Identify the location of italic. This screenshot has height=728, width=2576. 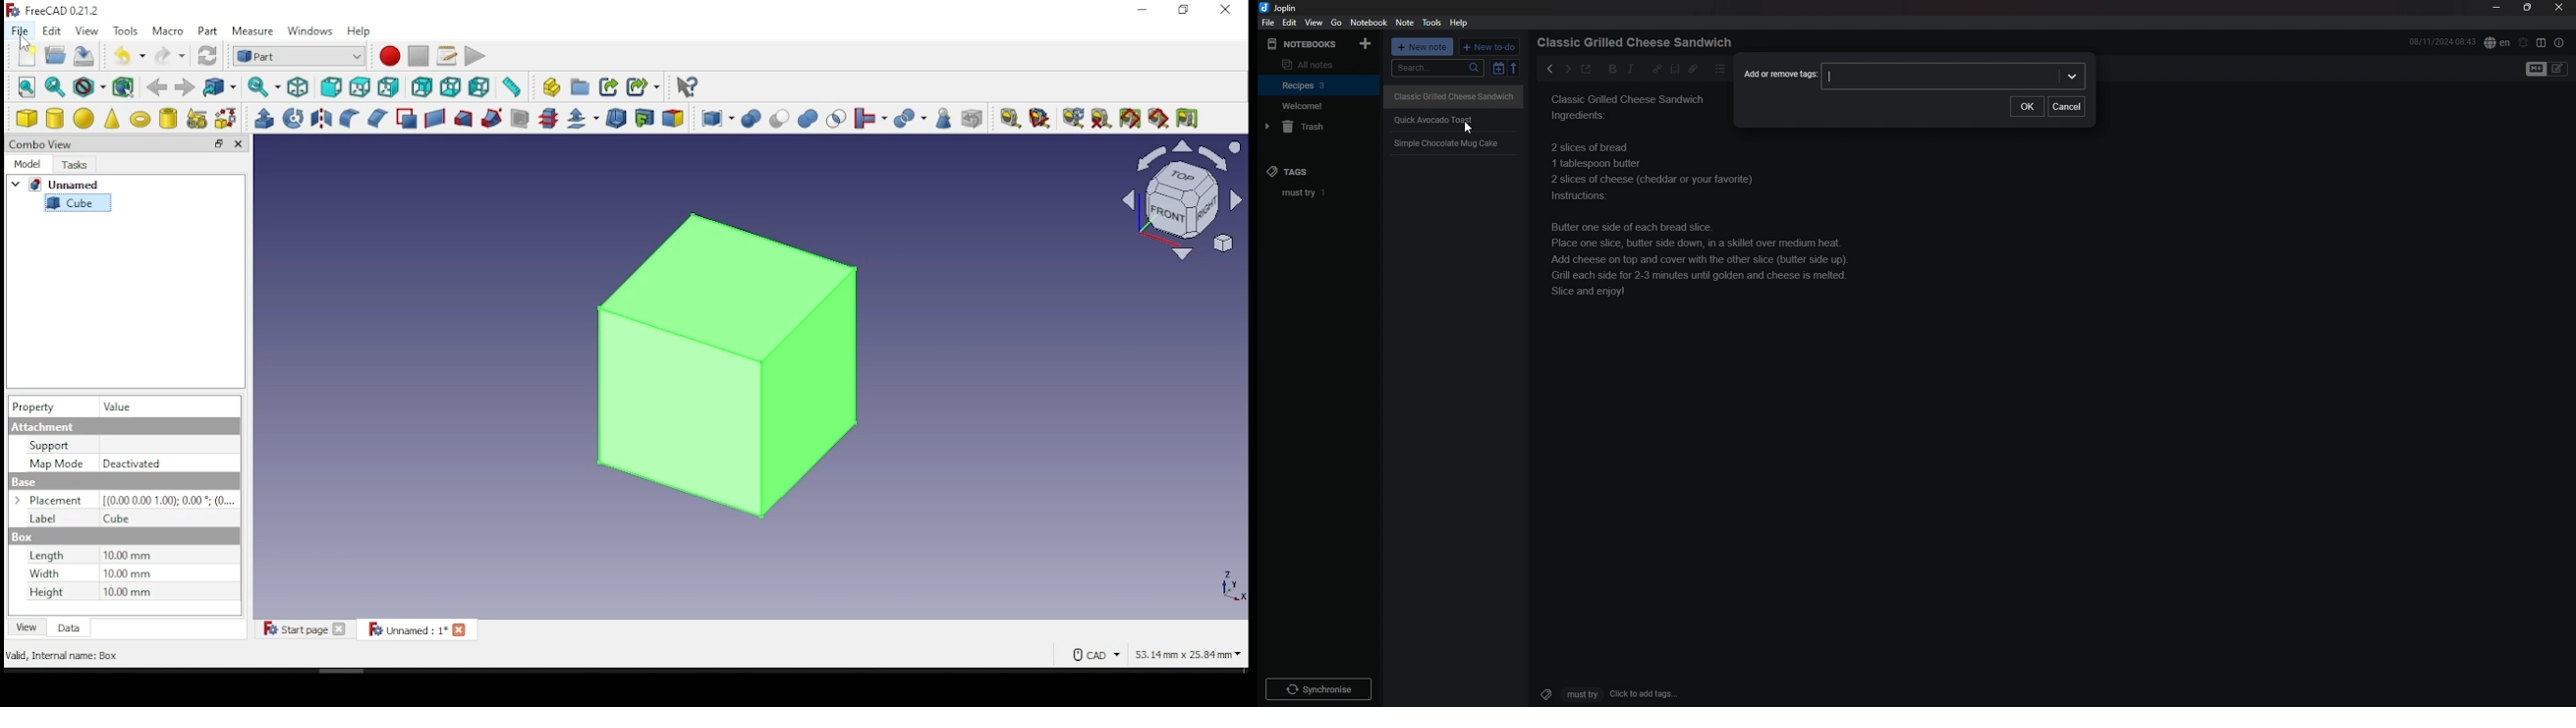
(1630, 69).